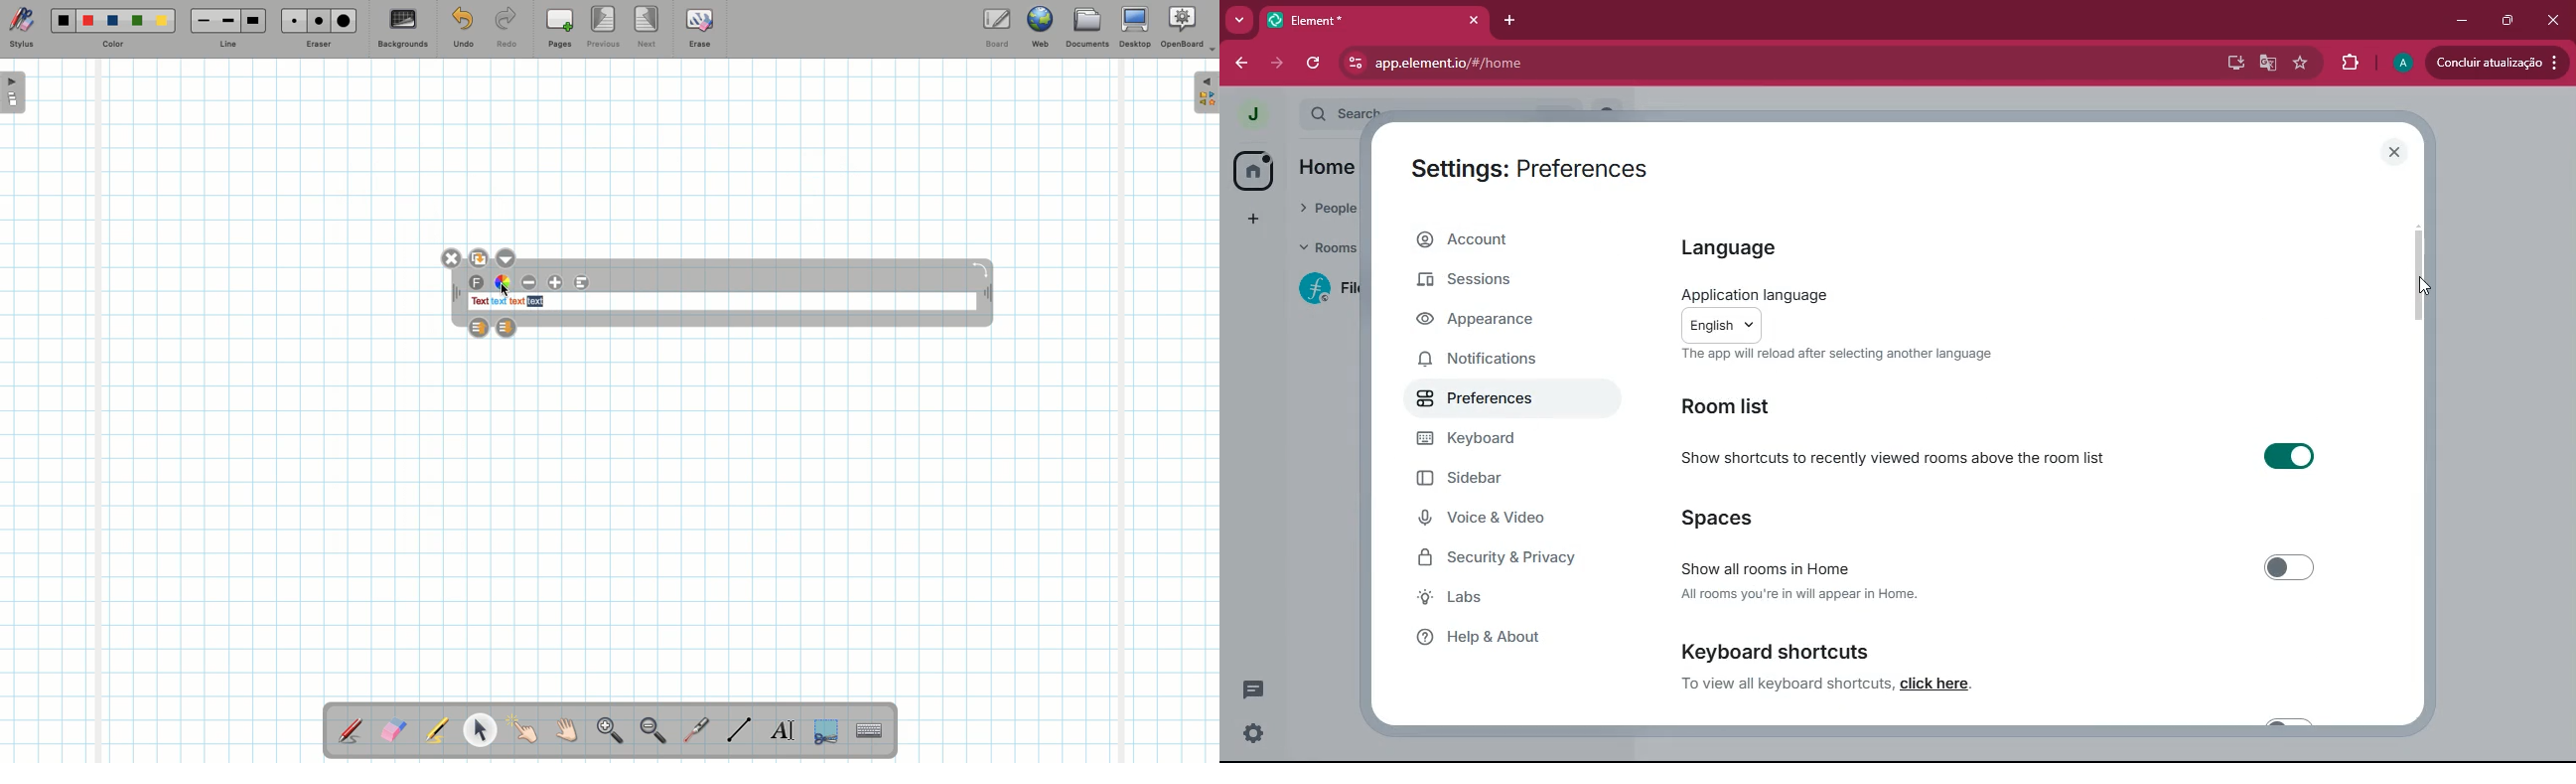  Describe the element at coordinates (1239, 19) in the screenshot. I see `more` at that location.